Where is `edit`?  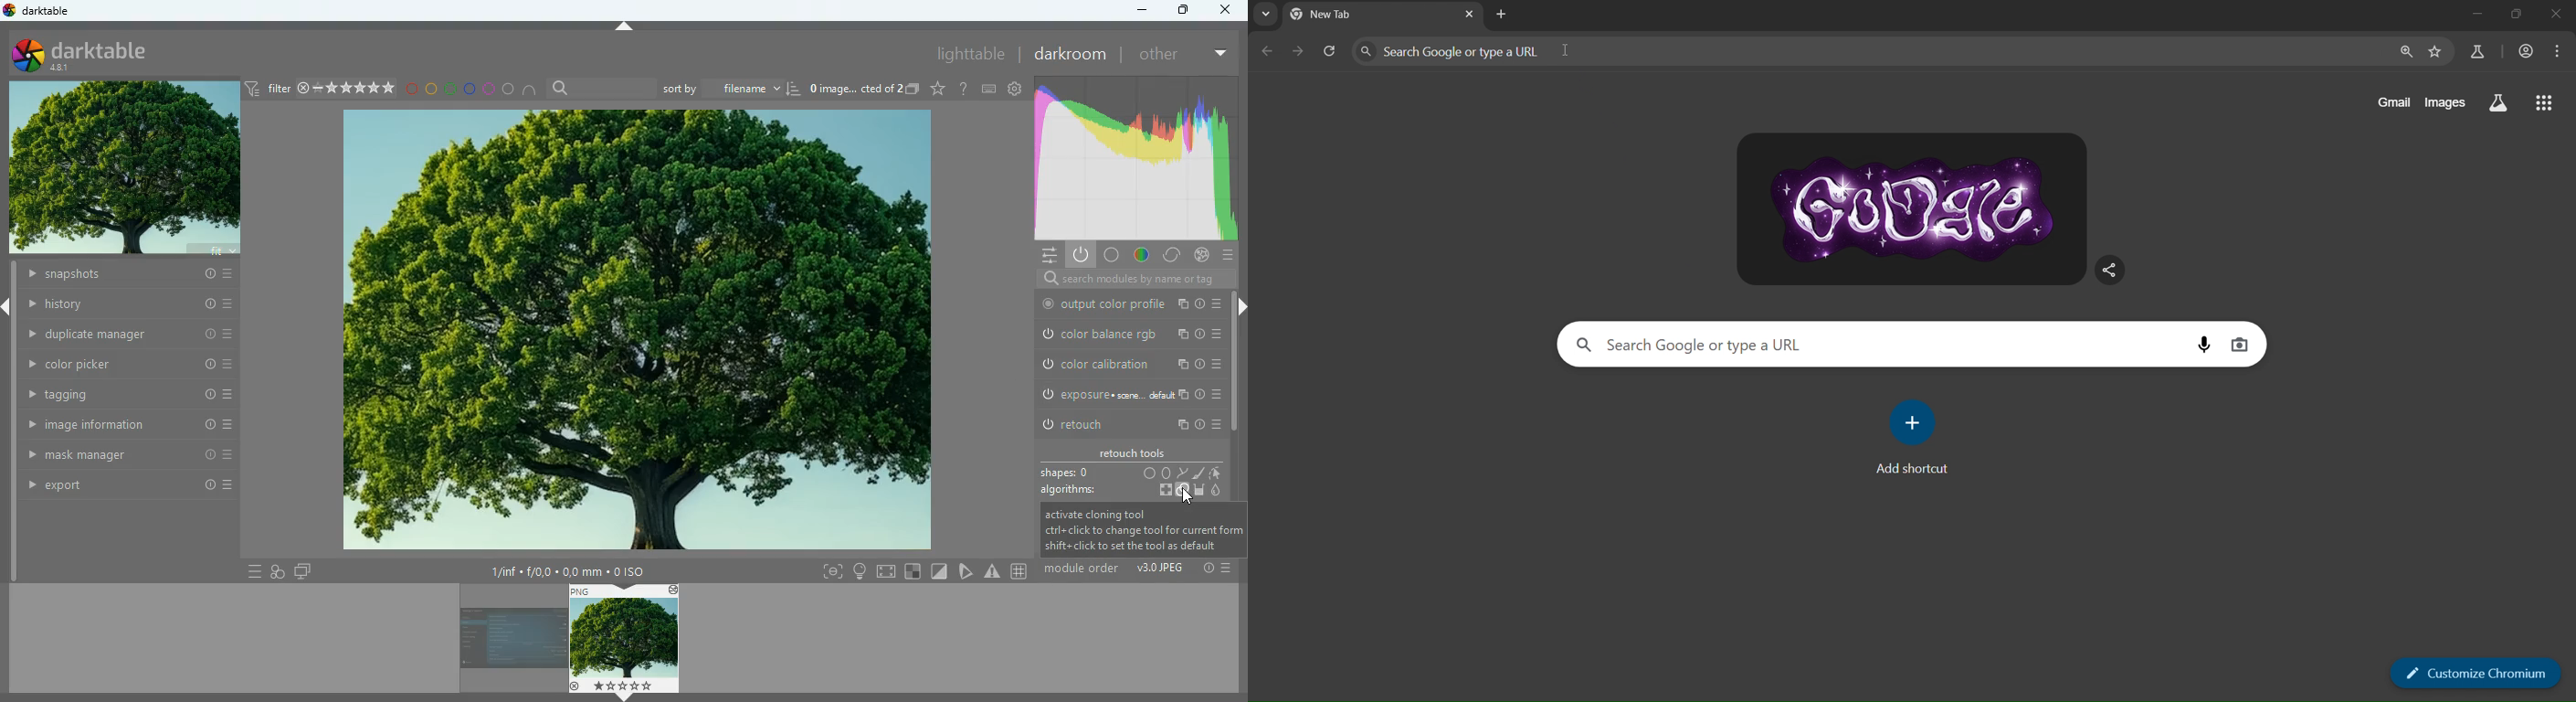
edit is located at coordinates (966, 571).